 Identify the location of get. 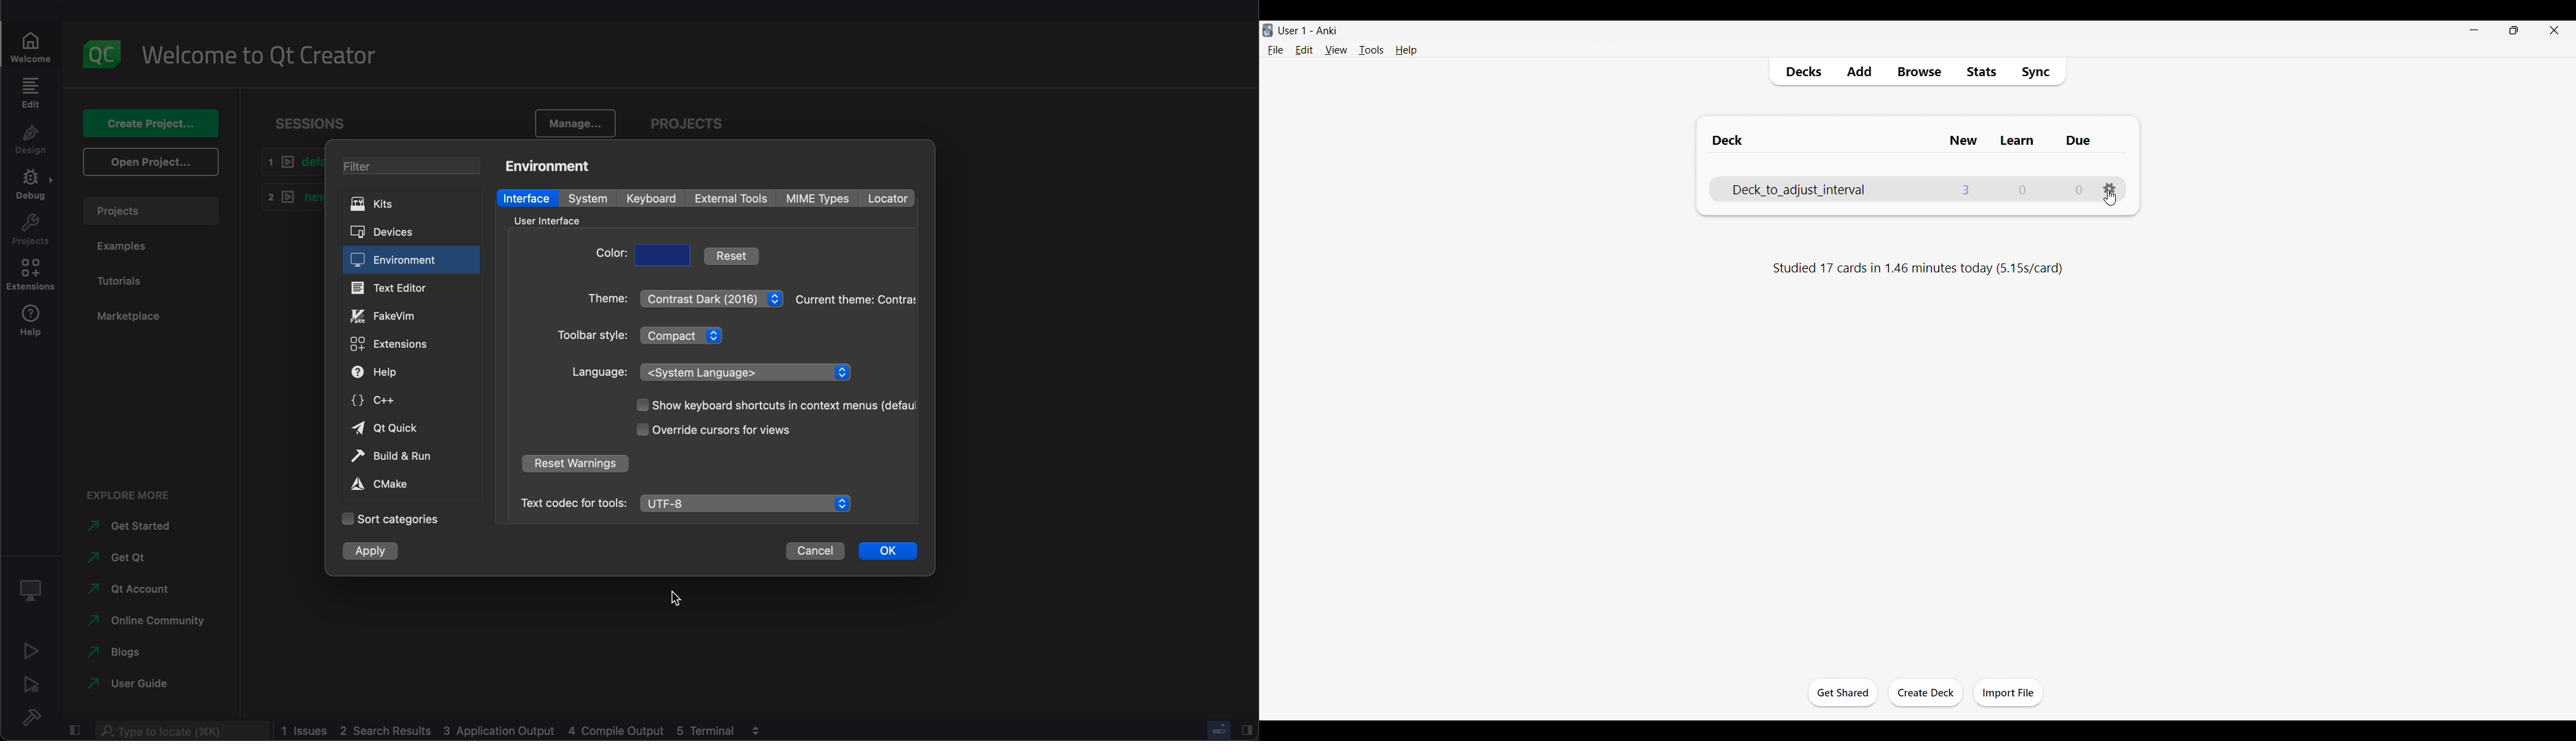
(126, 555).